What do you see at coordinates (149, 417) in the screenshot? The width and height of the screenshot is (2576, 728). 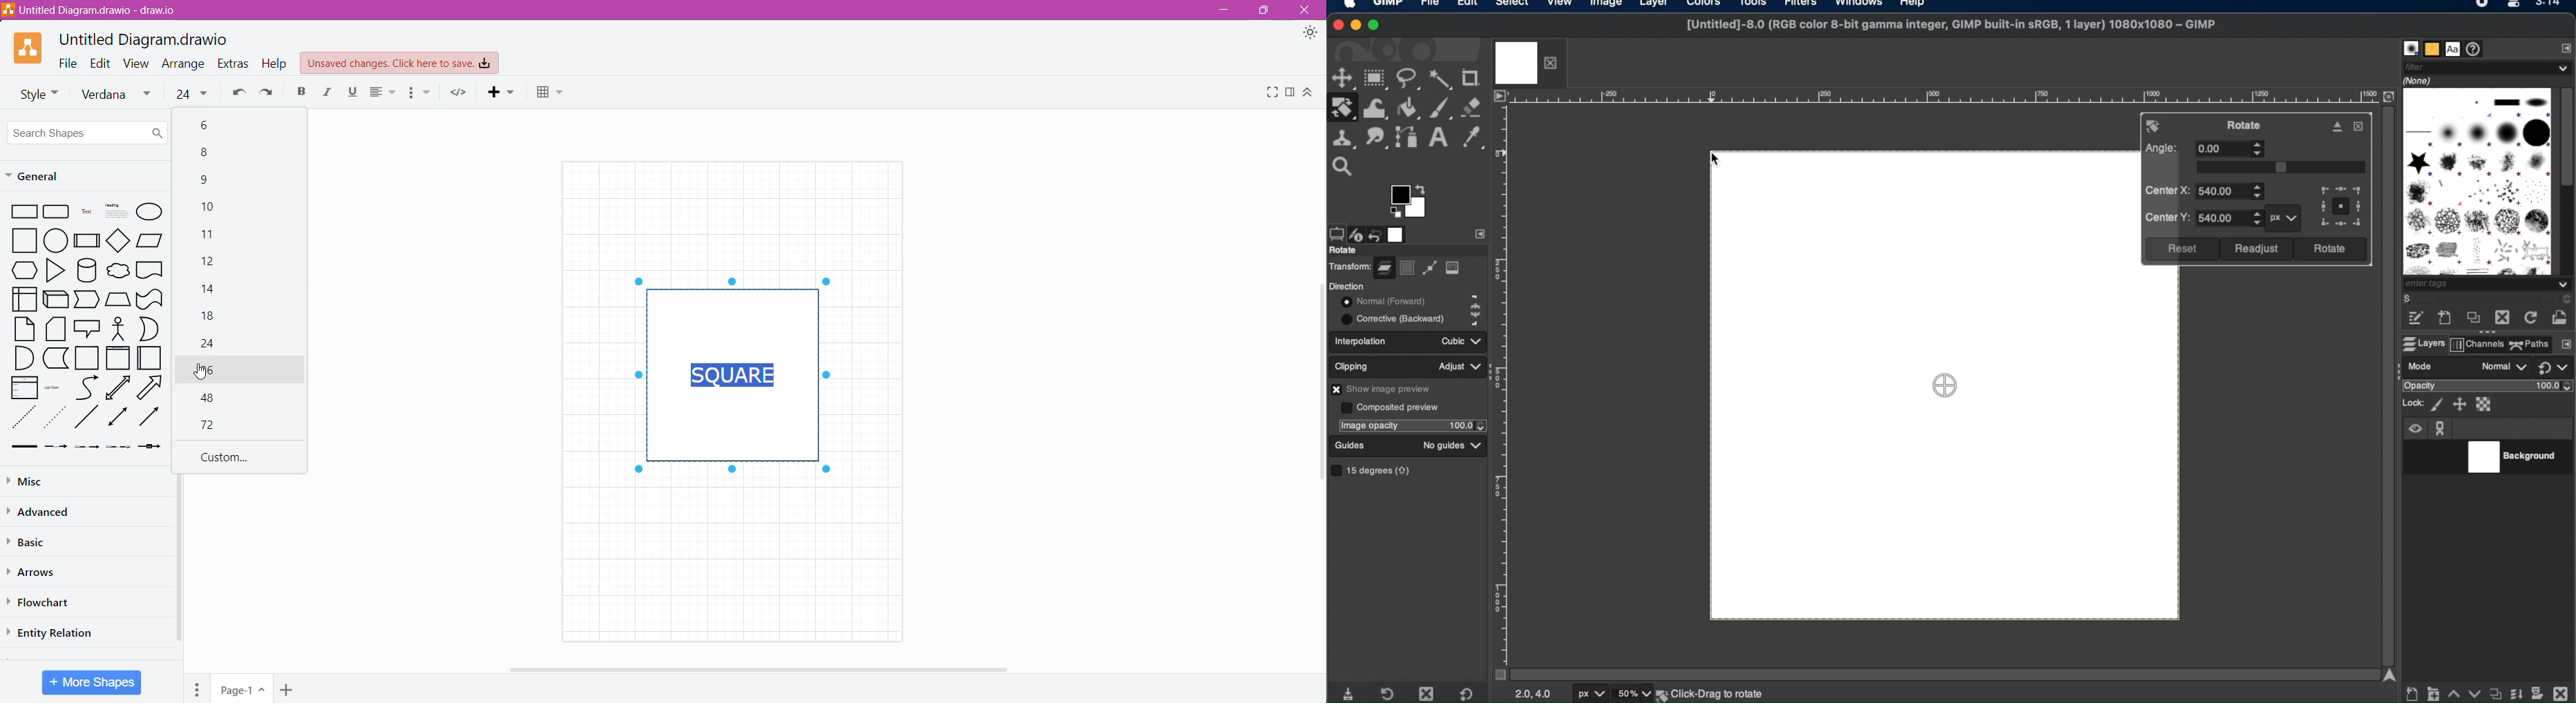 I see `Rightward Thick Arrow ` at bounding box center [149, 417].